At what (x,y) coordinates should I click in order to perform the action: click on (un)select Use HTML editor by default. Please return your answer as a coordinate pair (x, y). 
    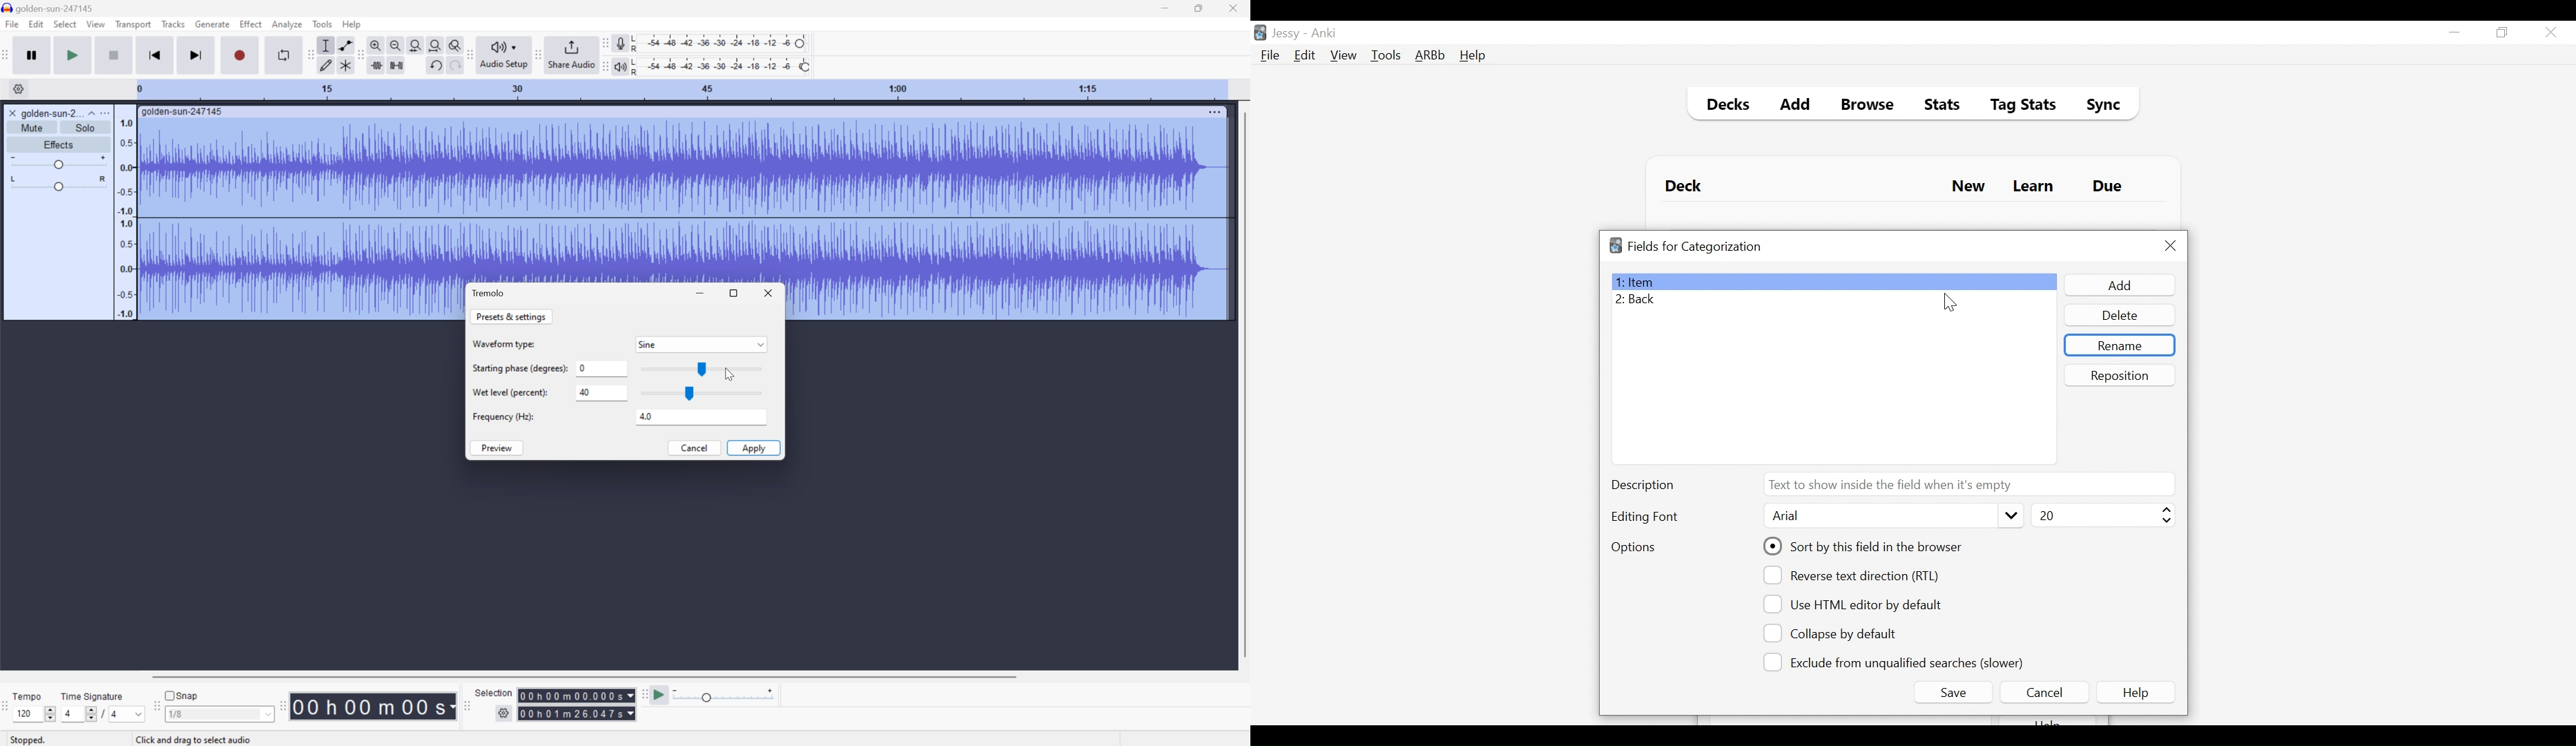
    Looking at the image, I should click on (1857, 604).